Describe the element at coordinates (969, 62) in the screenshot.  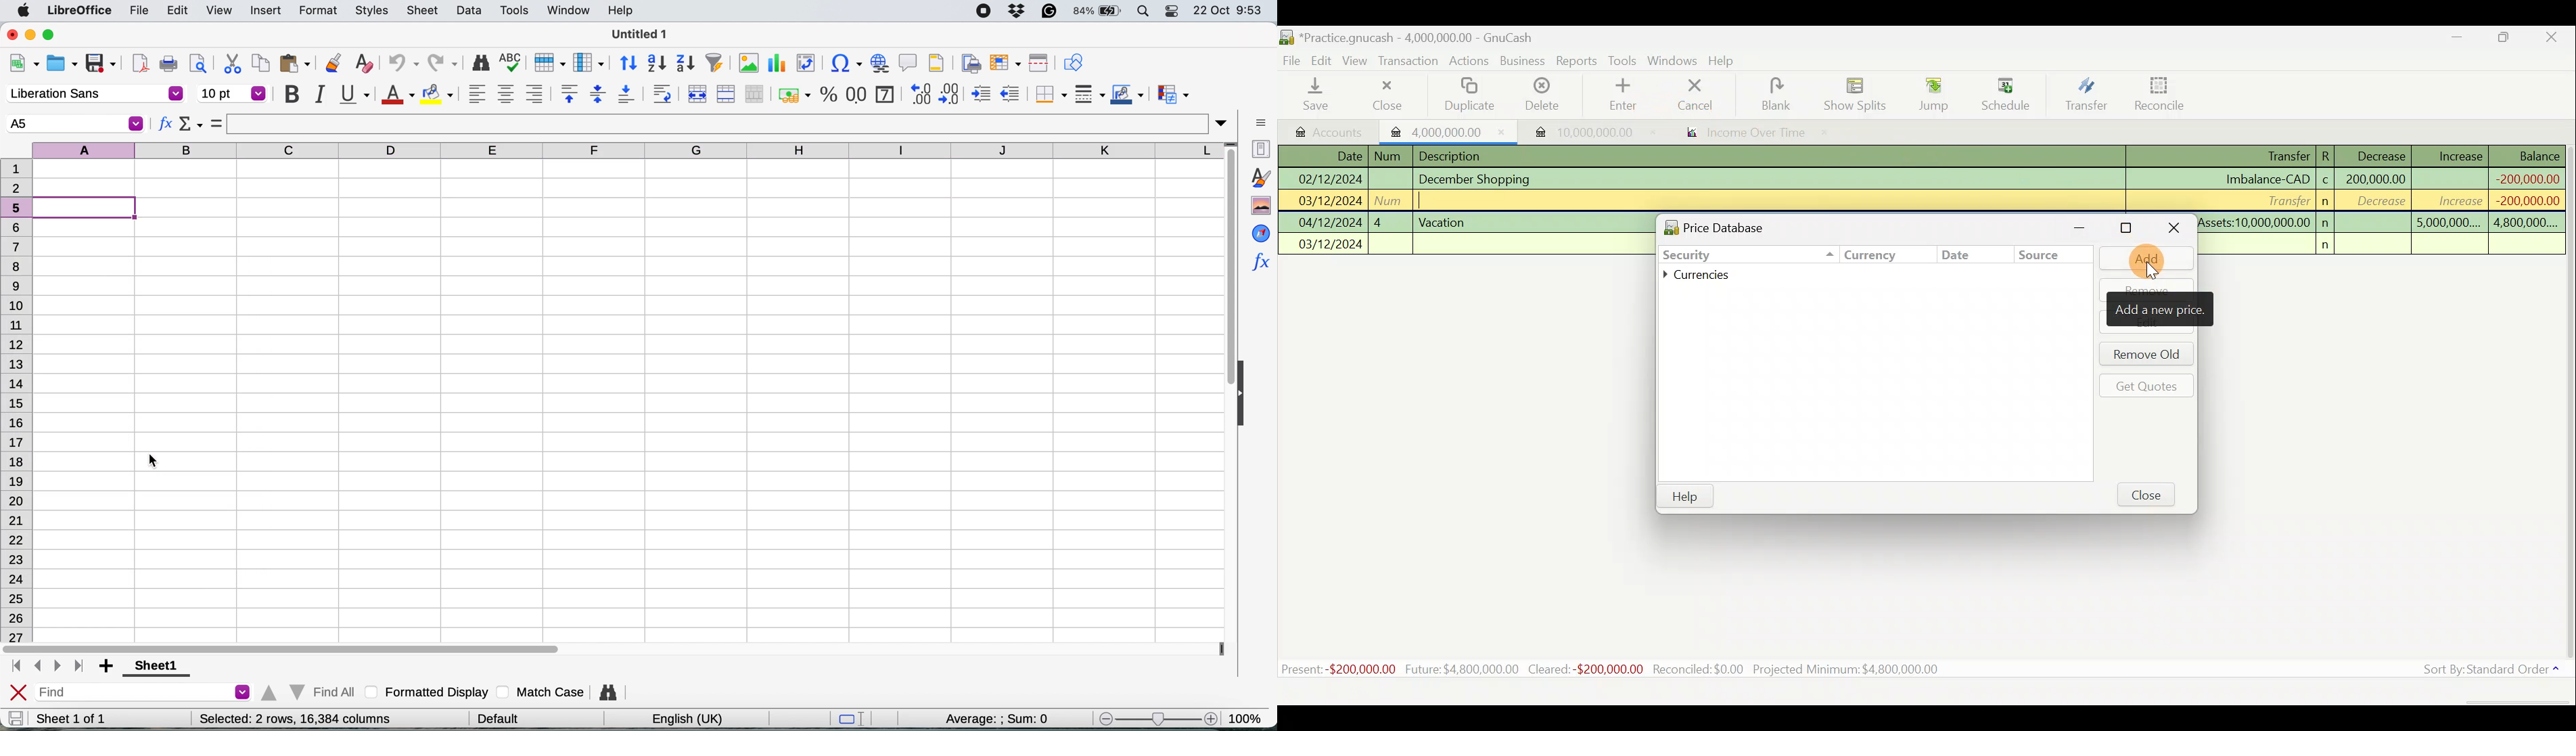
I see `define print area` at that location.